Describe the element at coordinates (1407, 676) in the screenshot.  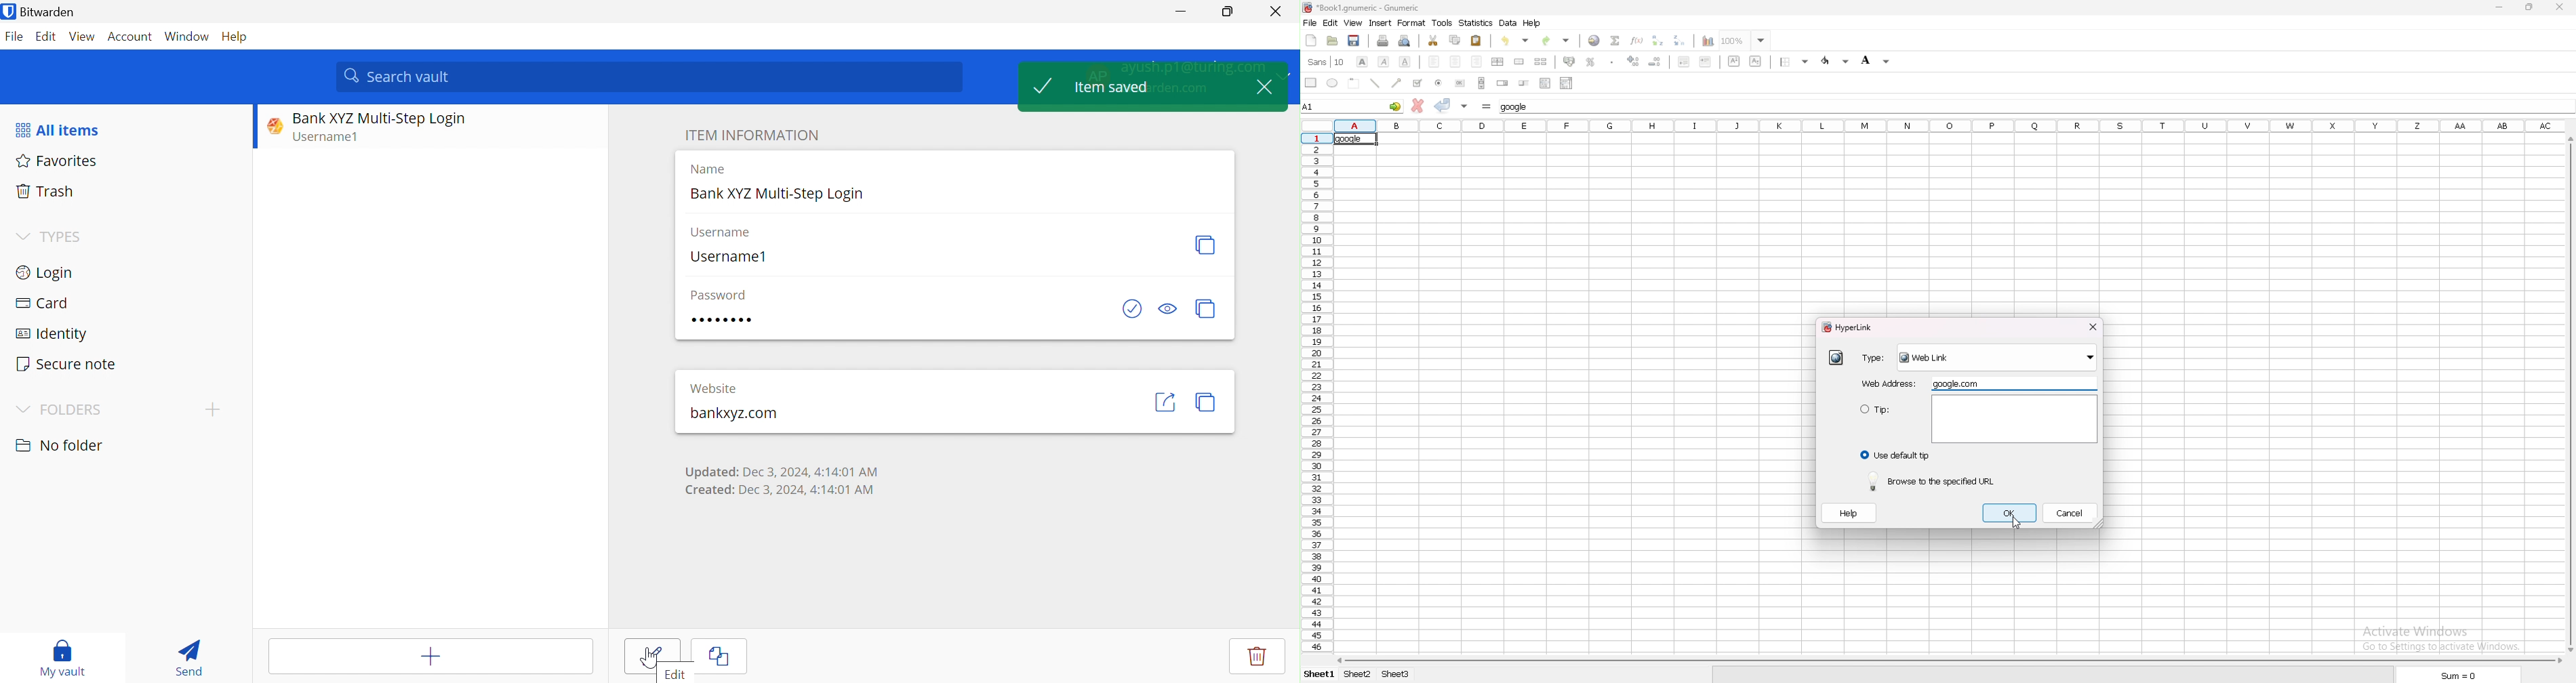
I see `Sheet 3` at that location.